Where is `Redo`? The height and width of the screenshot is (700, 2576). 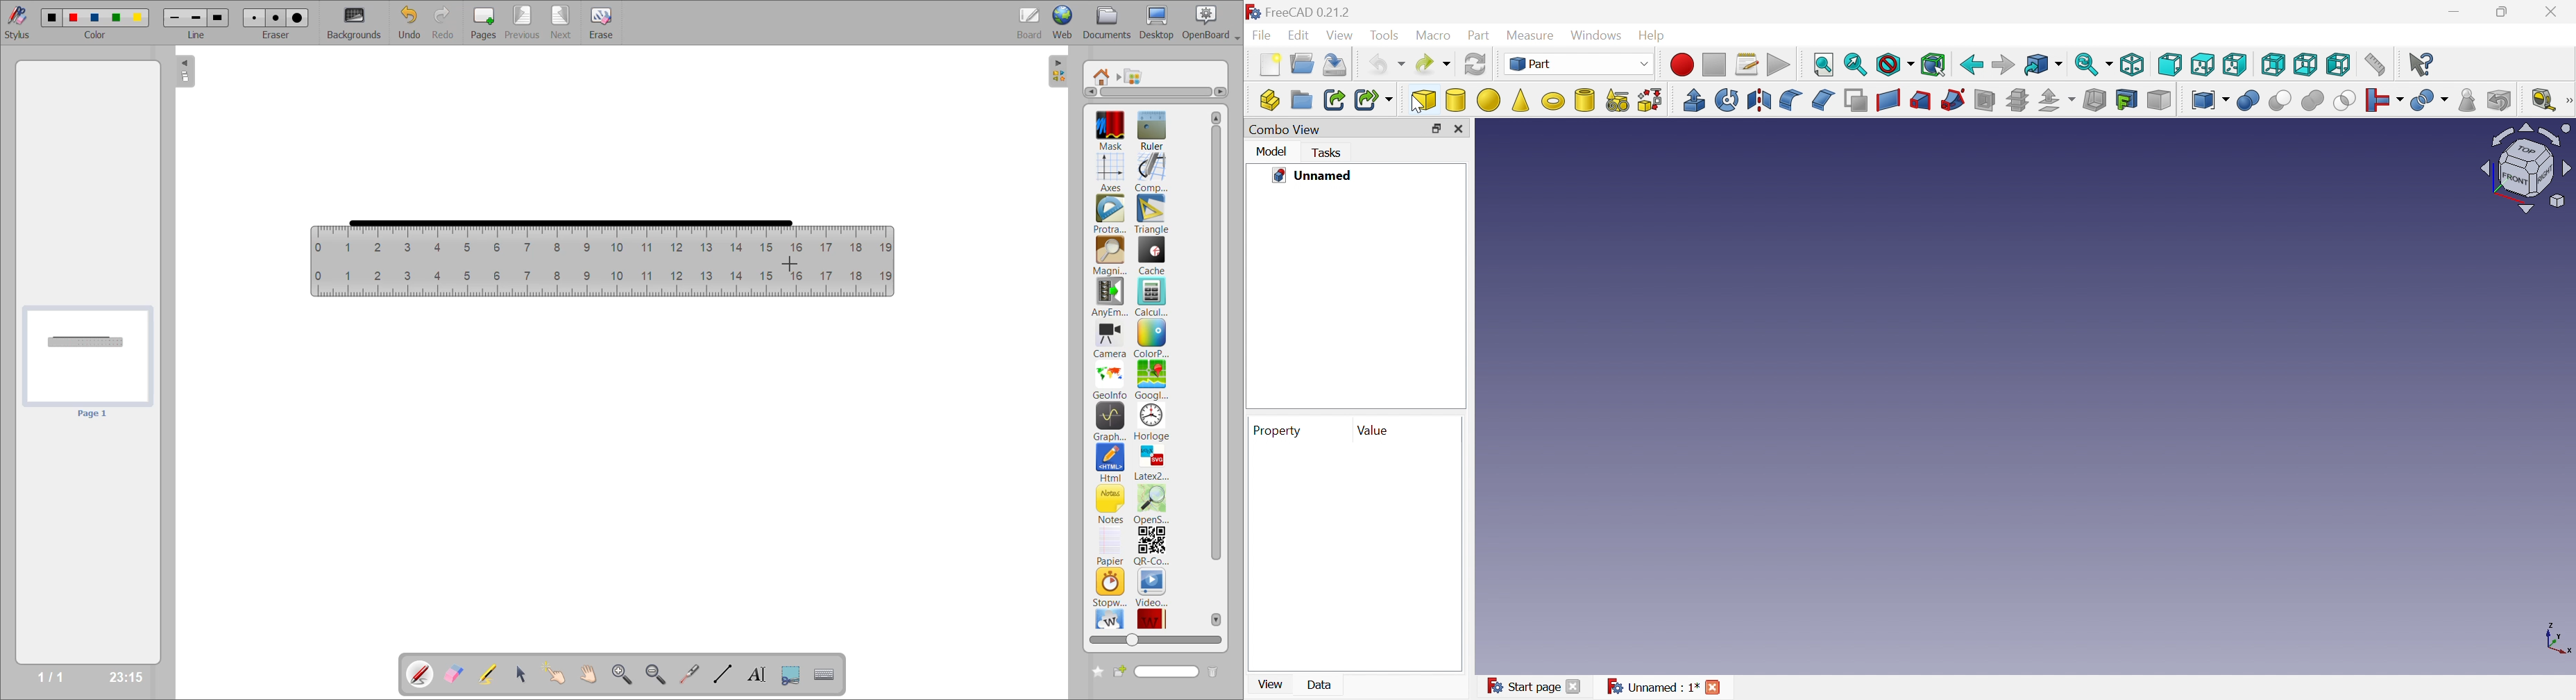 Redo is located at coordinates (1431, 67).